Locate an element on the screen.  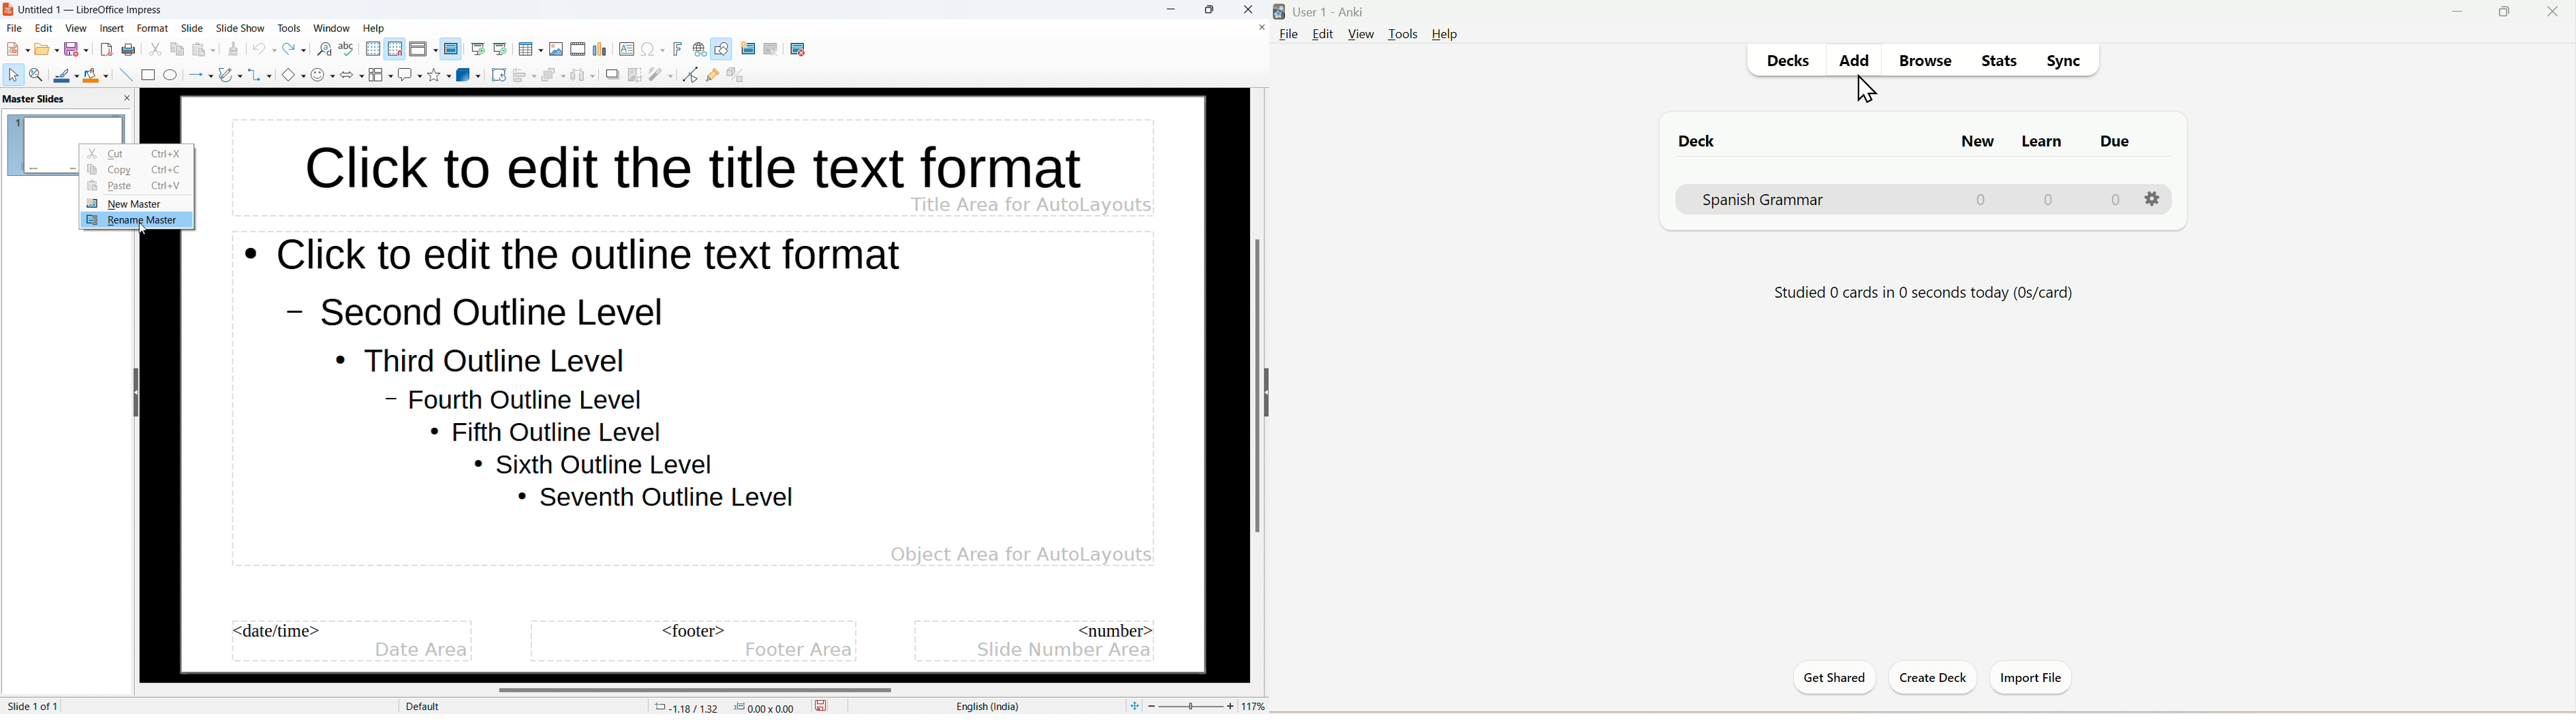
cut is located at coordinates (155, 50).